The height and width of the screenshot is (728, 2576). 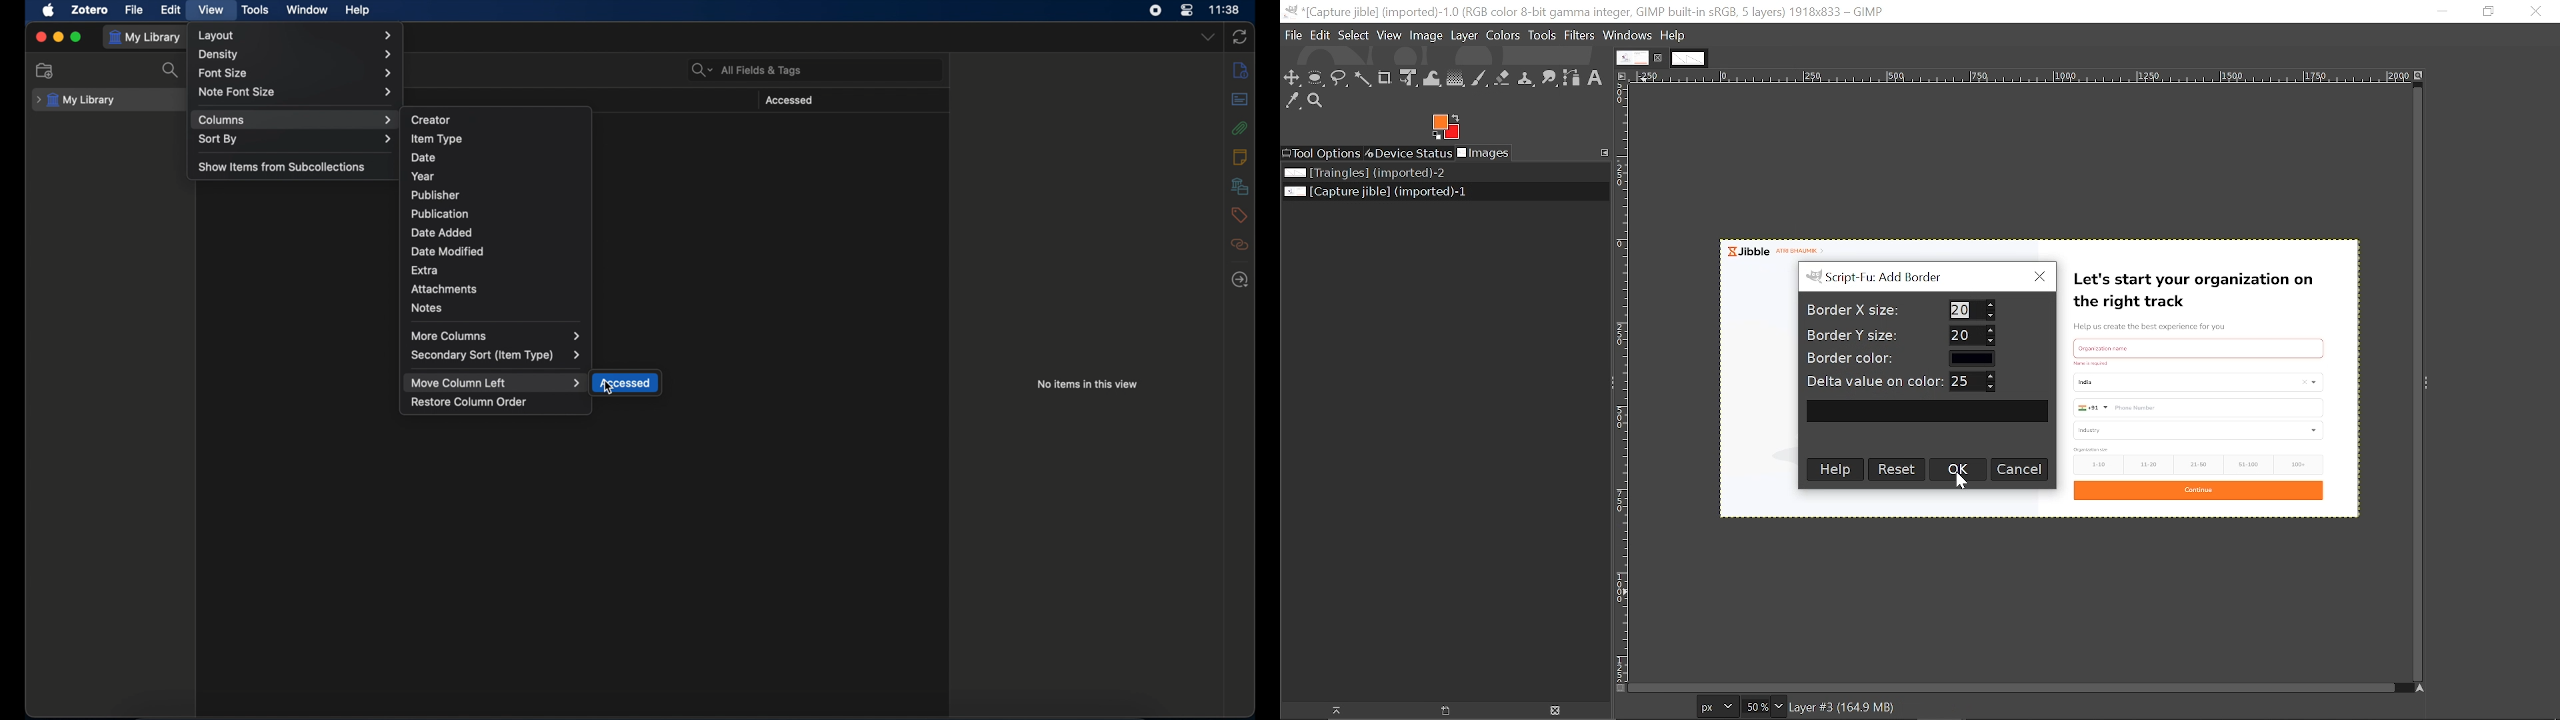 I want to click on Clone tool, so click(x=1528, y=79).